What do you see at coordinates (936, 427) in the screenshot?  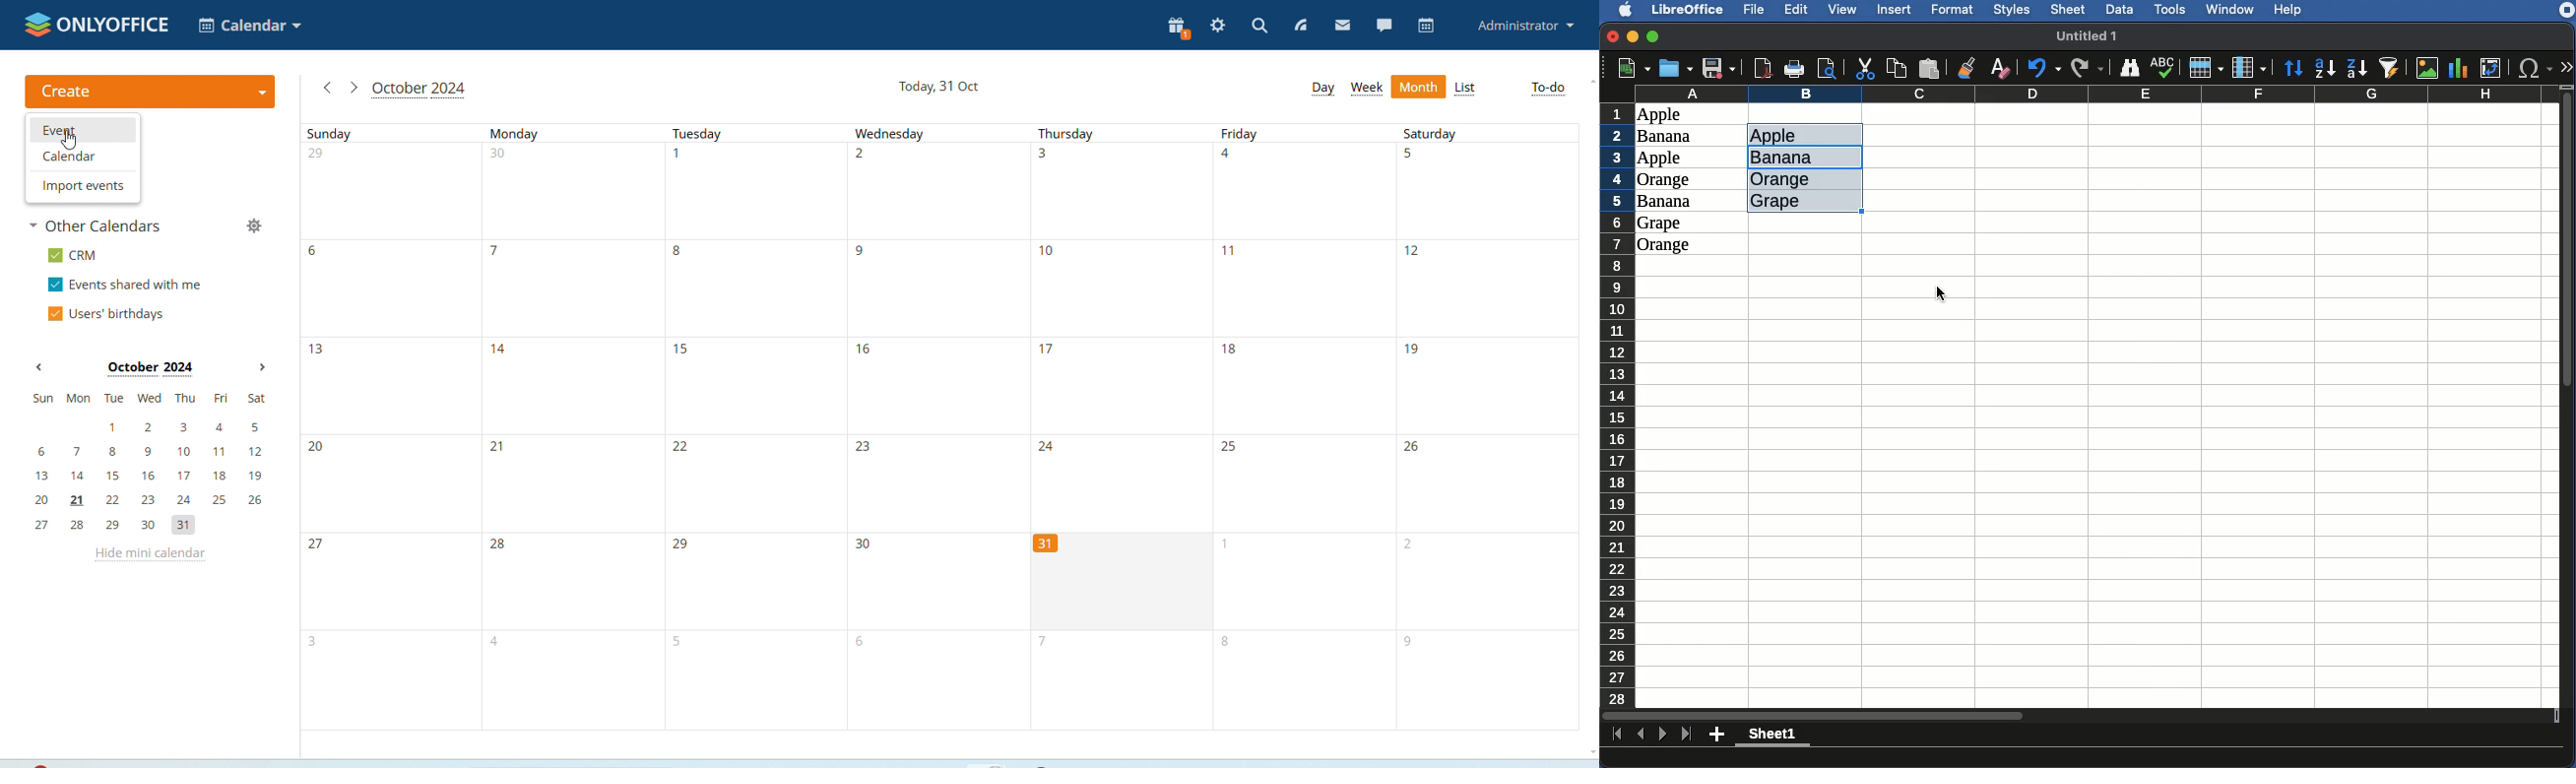 I see `Wednesdays` at bounding box center [936, 427].